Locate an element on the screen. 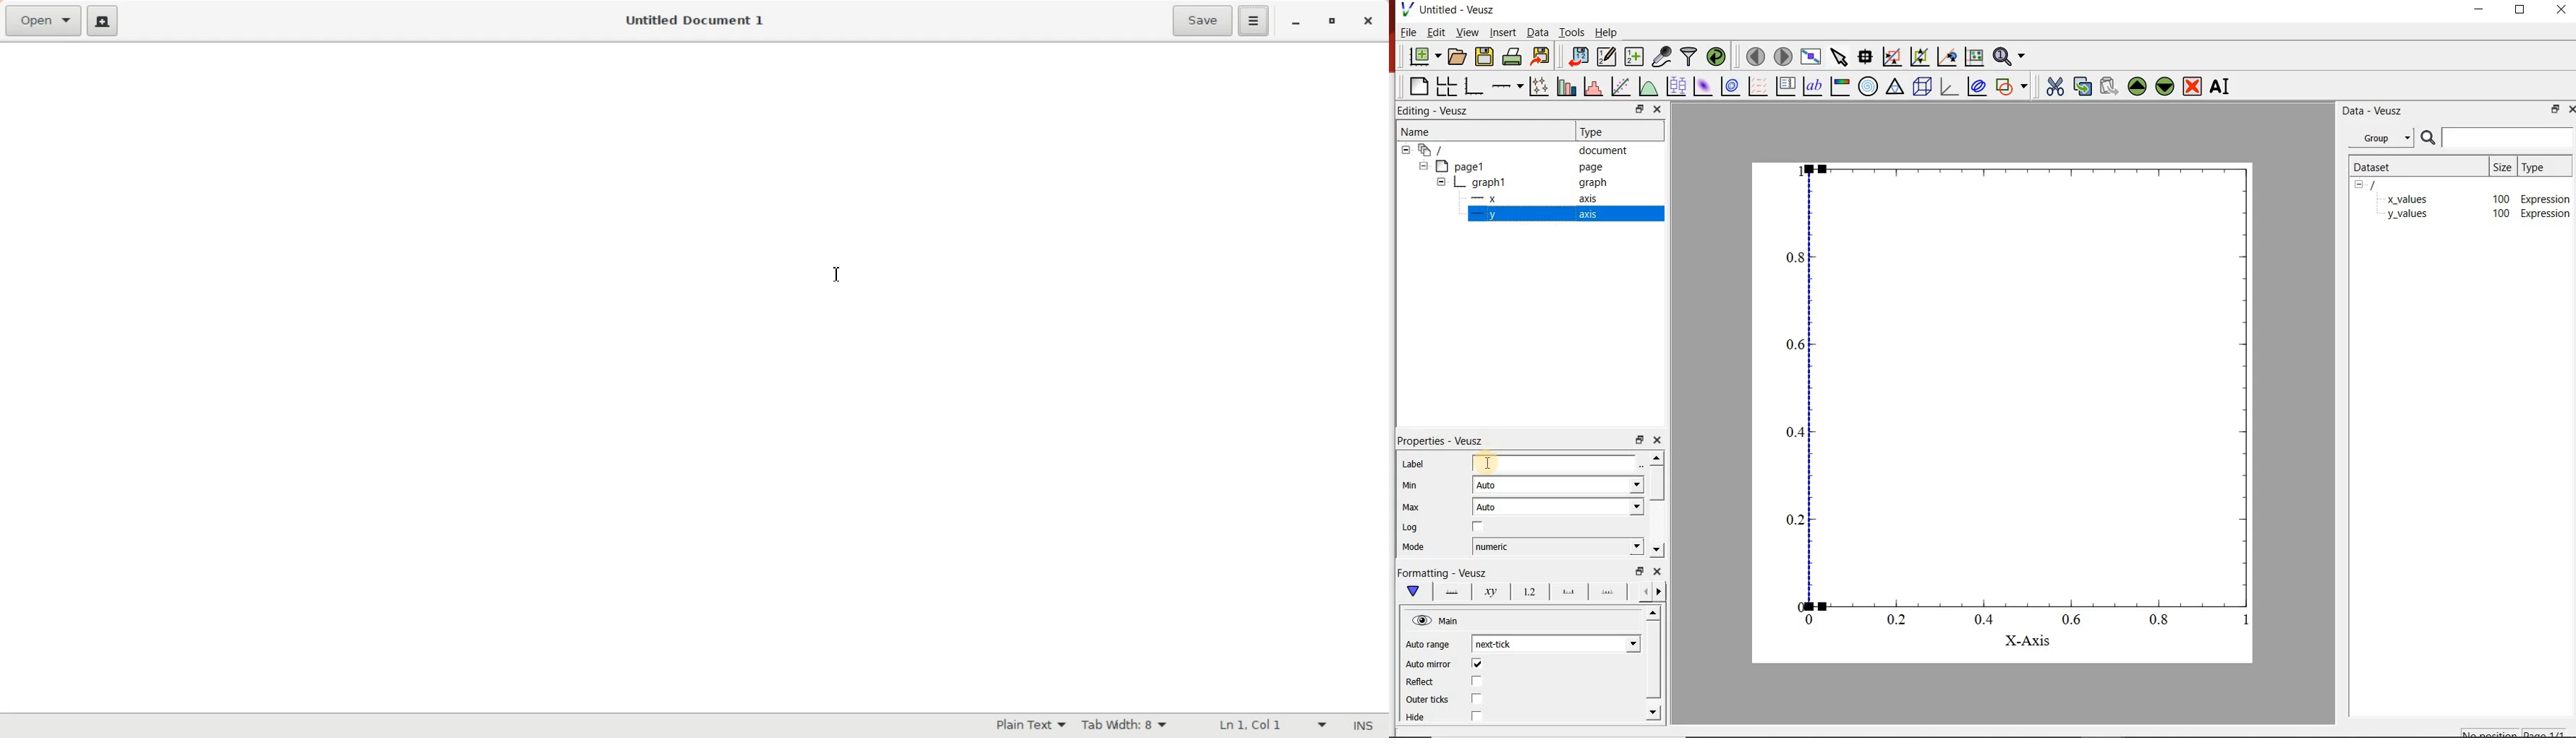 The width and height of the screenshot is (2576, 756). move to next page is located at coordinates (1784, 57).